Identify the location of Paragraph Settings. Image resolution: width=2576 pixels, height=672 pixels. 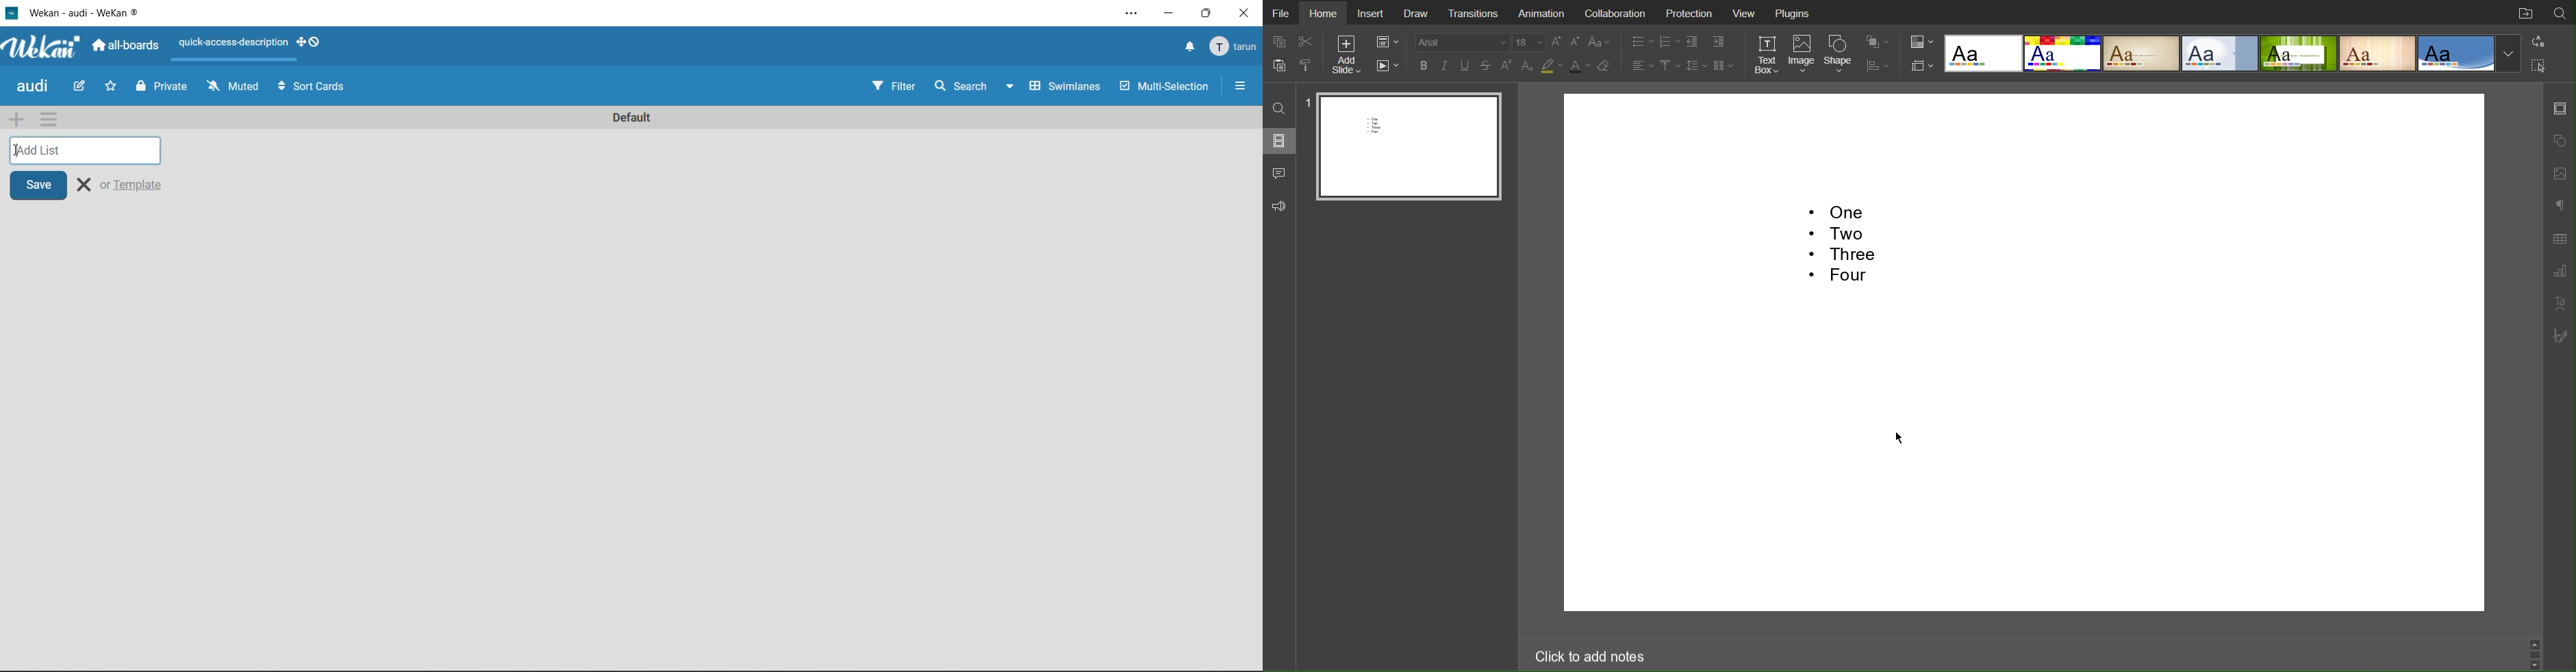
(2559, 205).